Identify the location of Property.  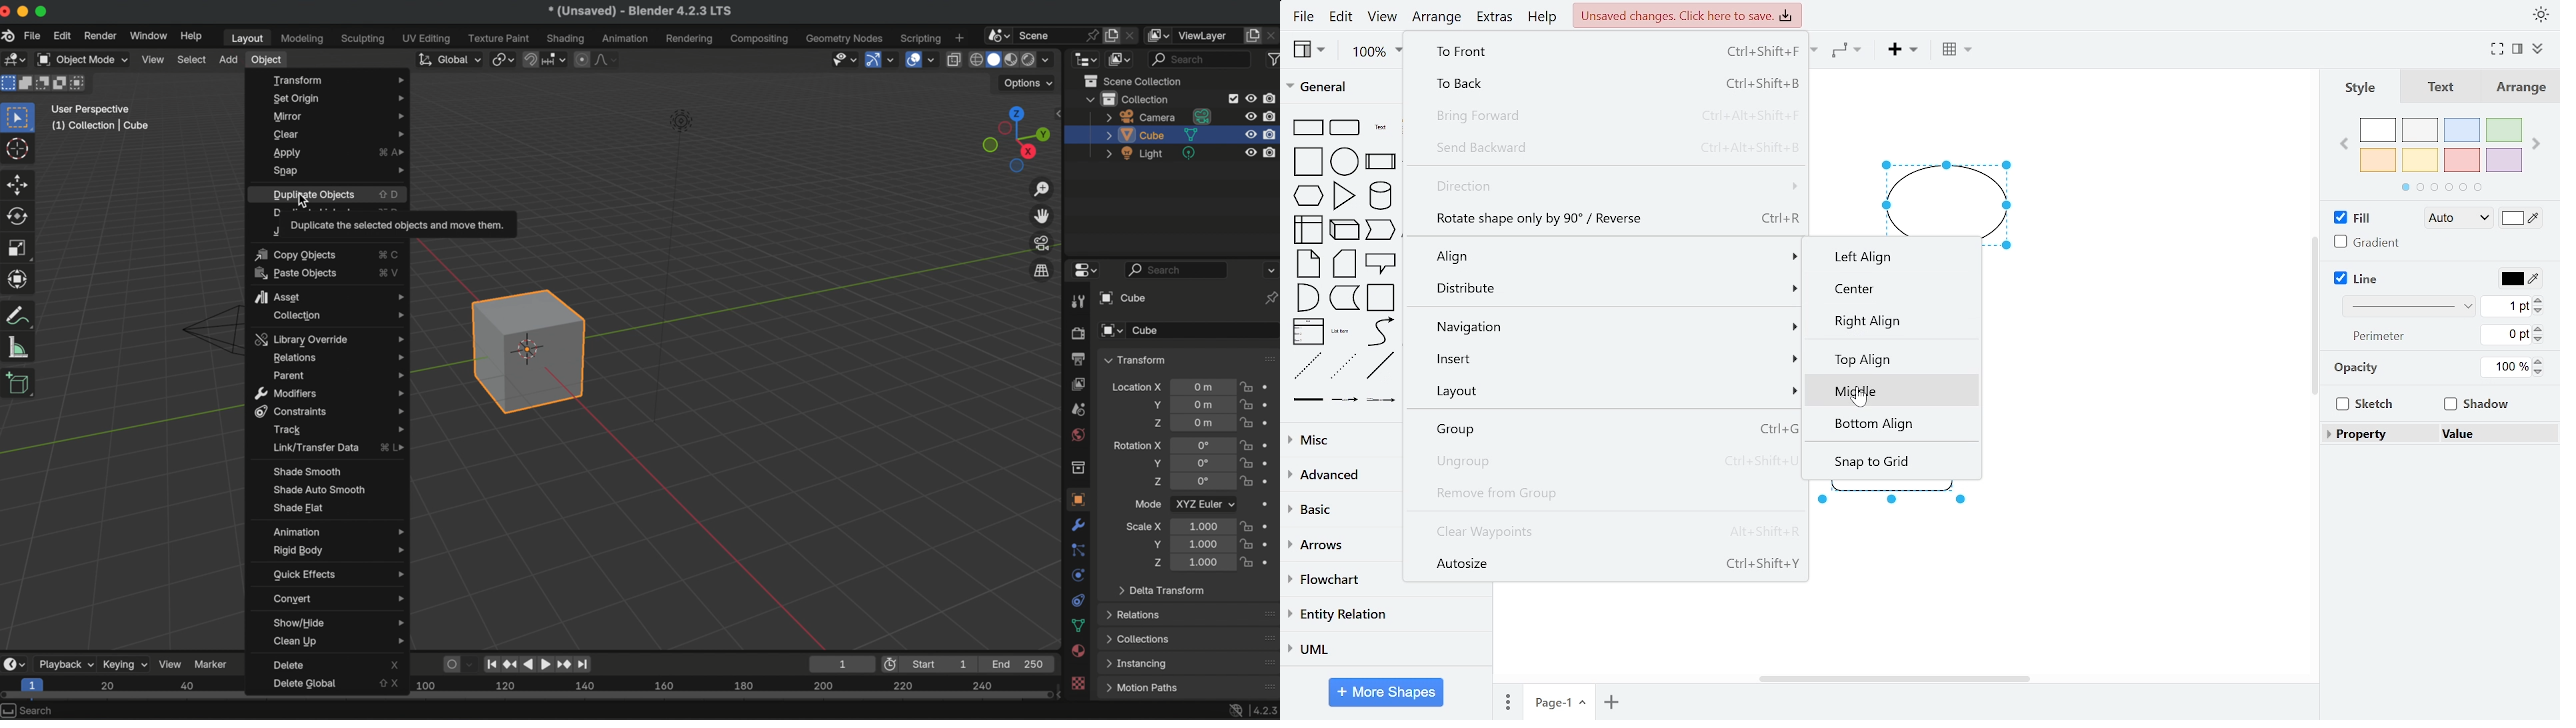
(2381, 434).